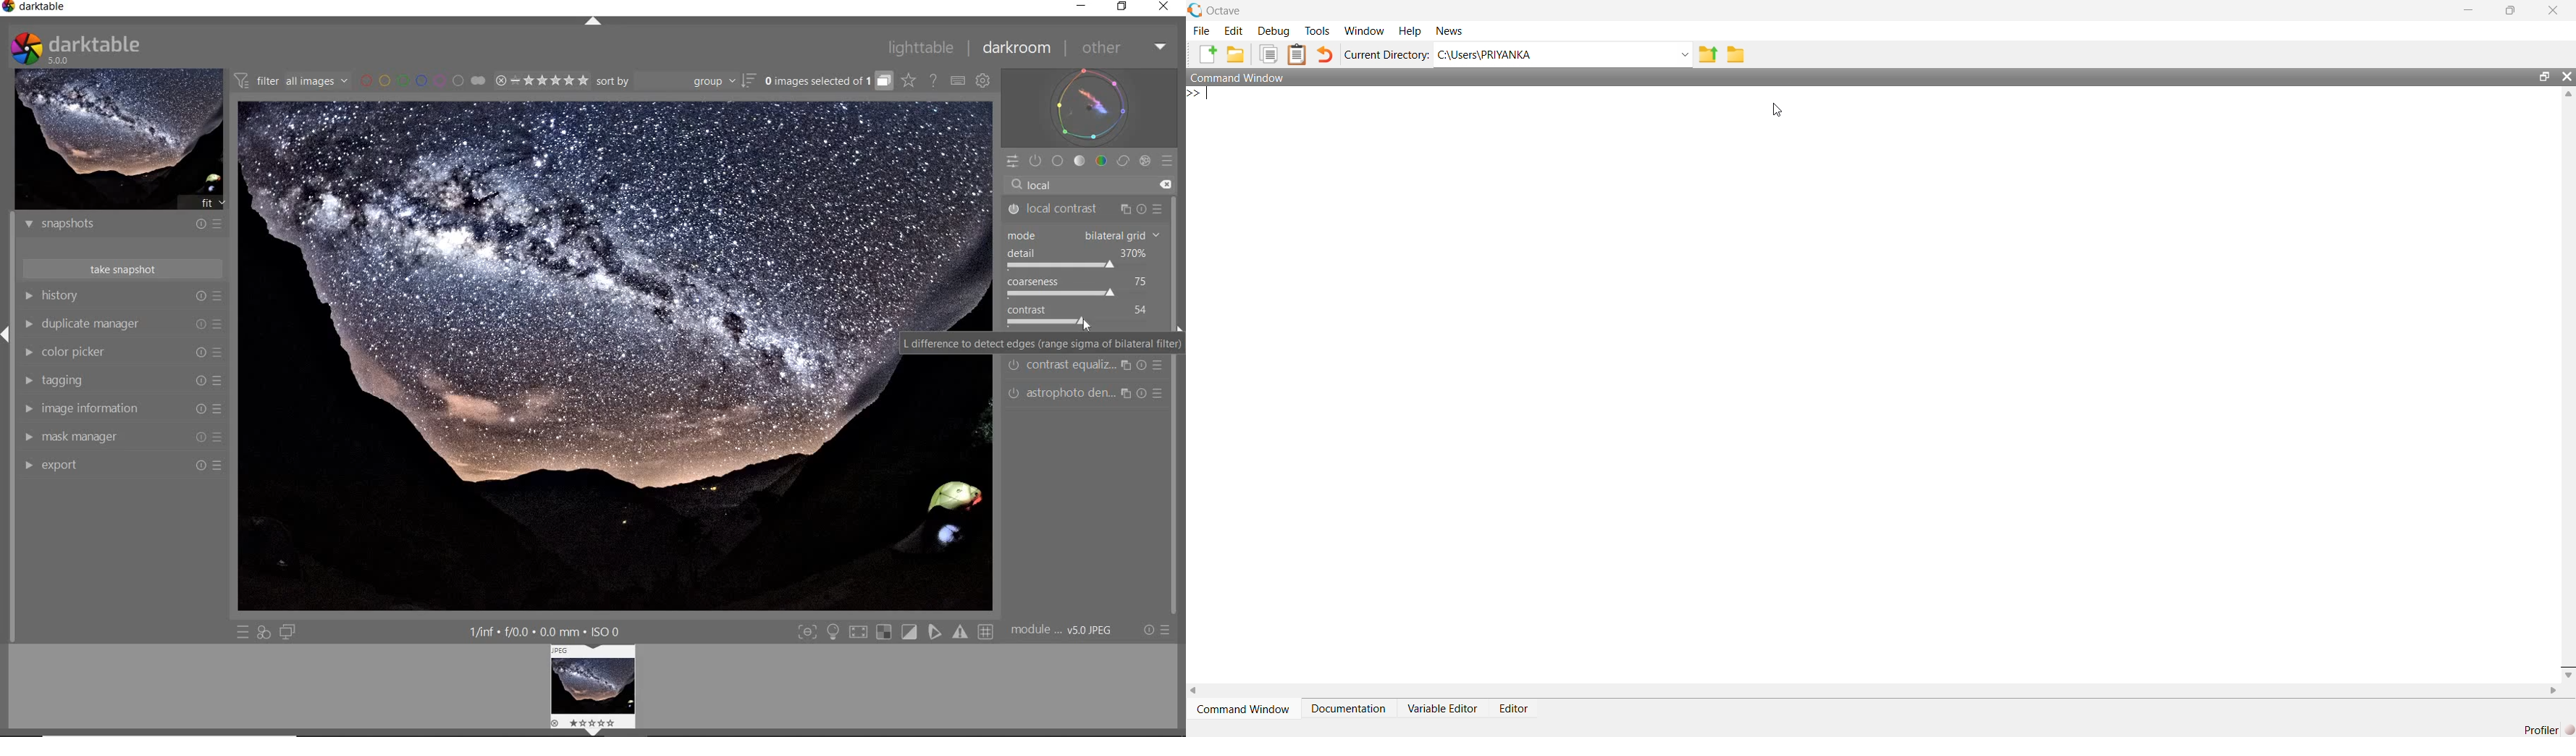 This screenshot has width=2576, height=756. What do you see at coordinates (1036, 160) in the screenshot?
I see `SHOW ONLY ACTIVE MODULES` at bounding box center [1036, 160].